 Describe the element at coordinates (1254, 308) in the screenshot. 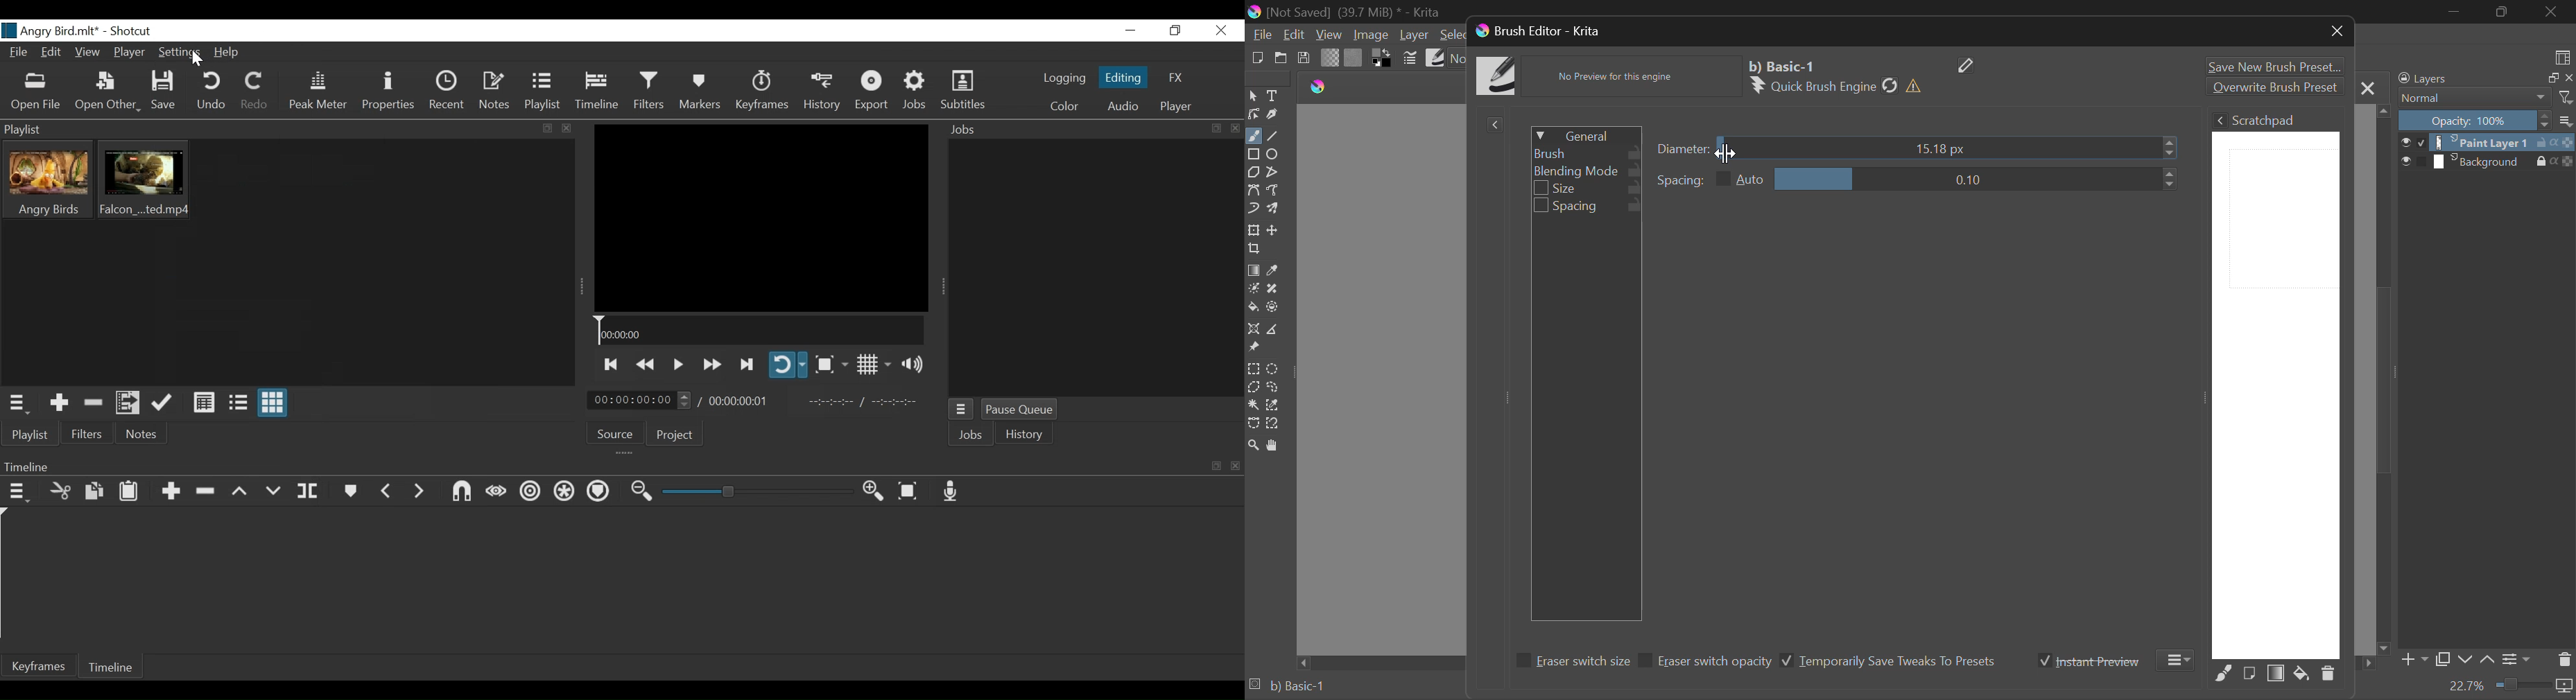

I see `Fill` at that location.